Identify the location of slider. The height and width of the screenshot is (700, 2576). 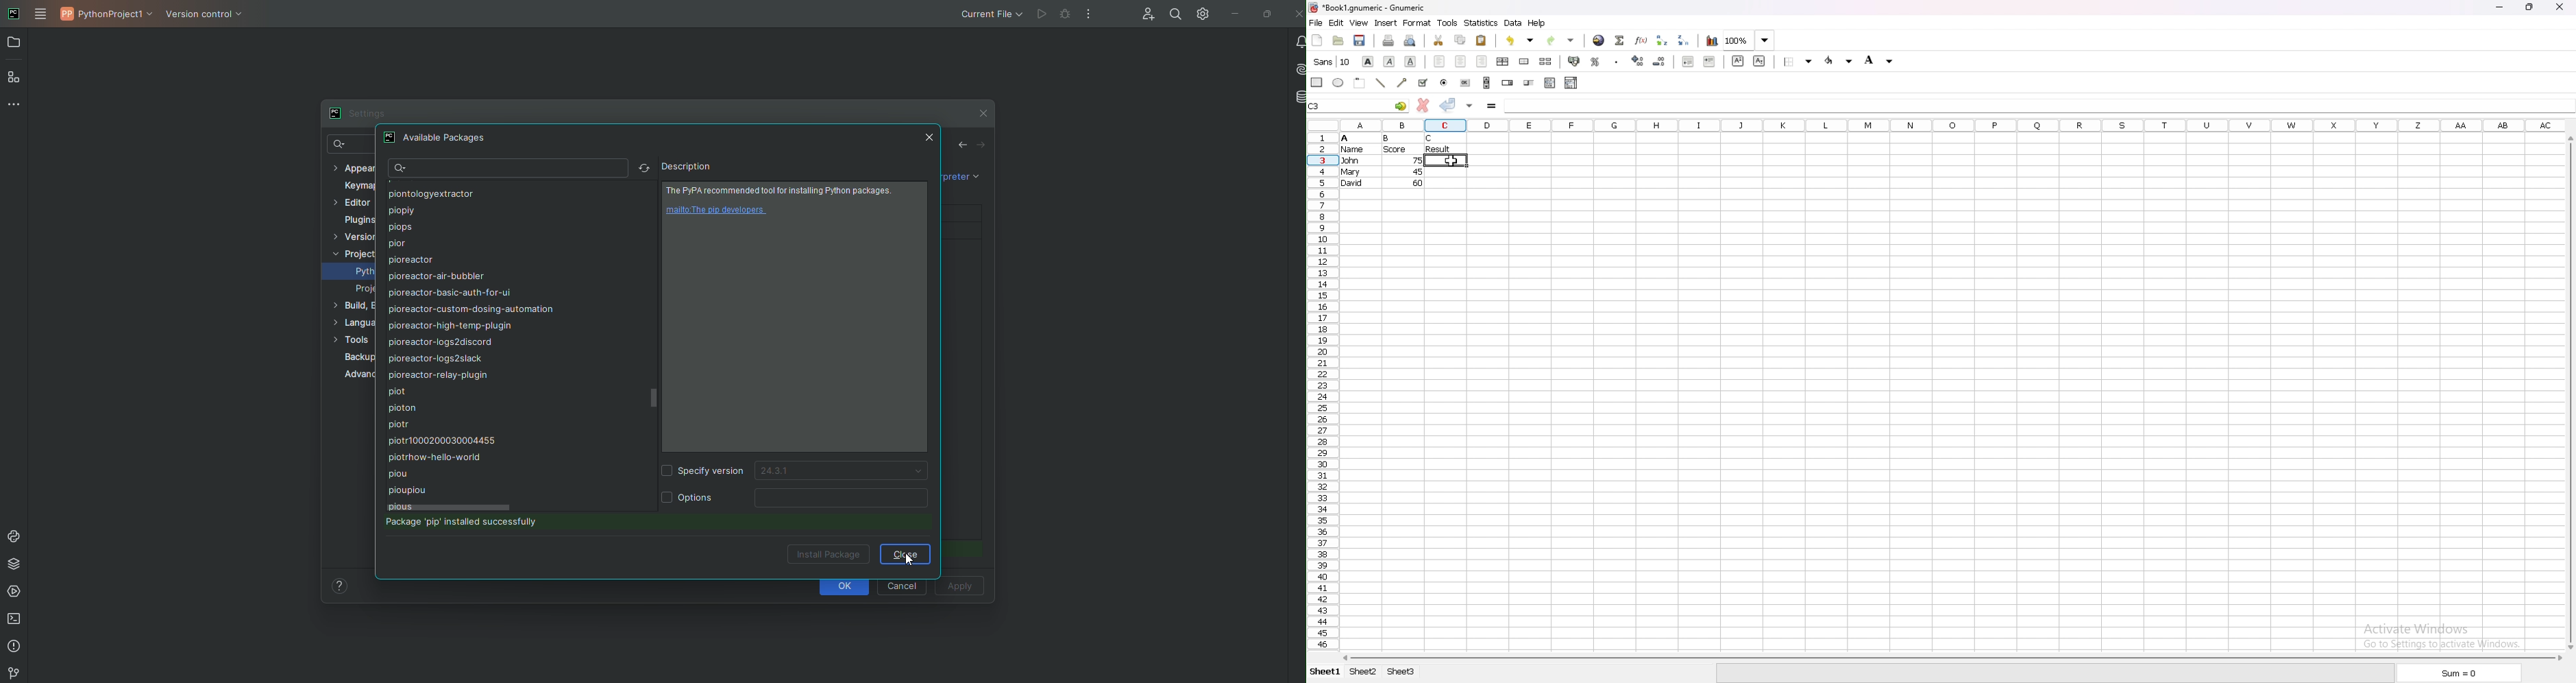
(1530, 82).